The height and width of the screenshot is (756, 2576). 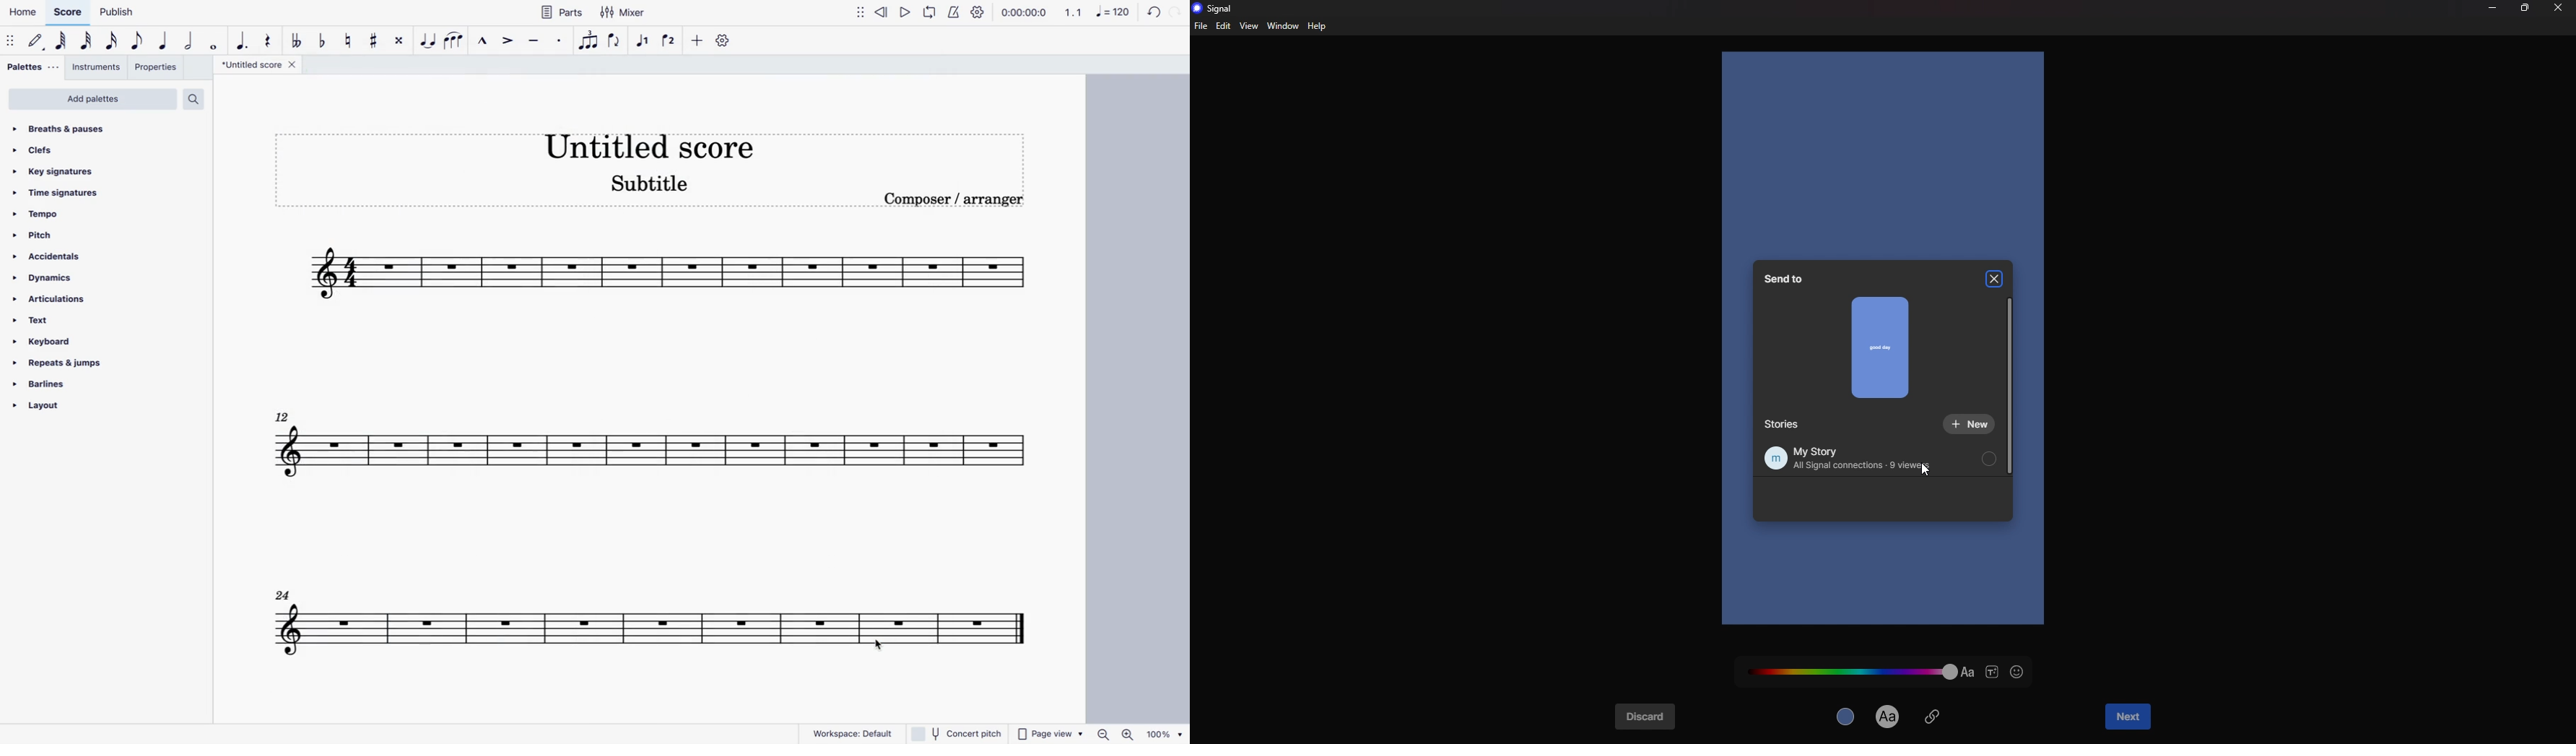 What do you see at coordinates (618, 43) in the screenshot?
I see `flip direction` at bounding box center [618, 43].